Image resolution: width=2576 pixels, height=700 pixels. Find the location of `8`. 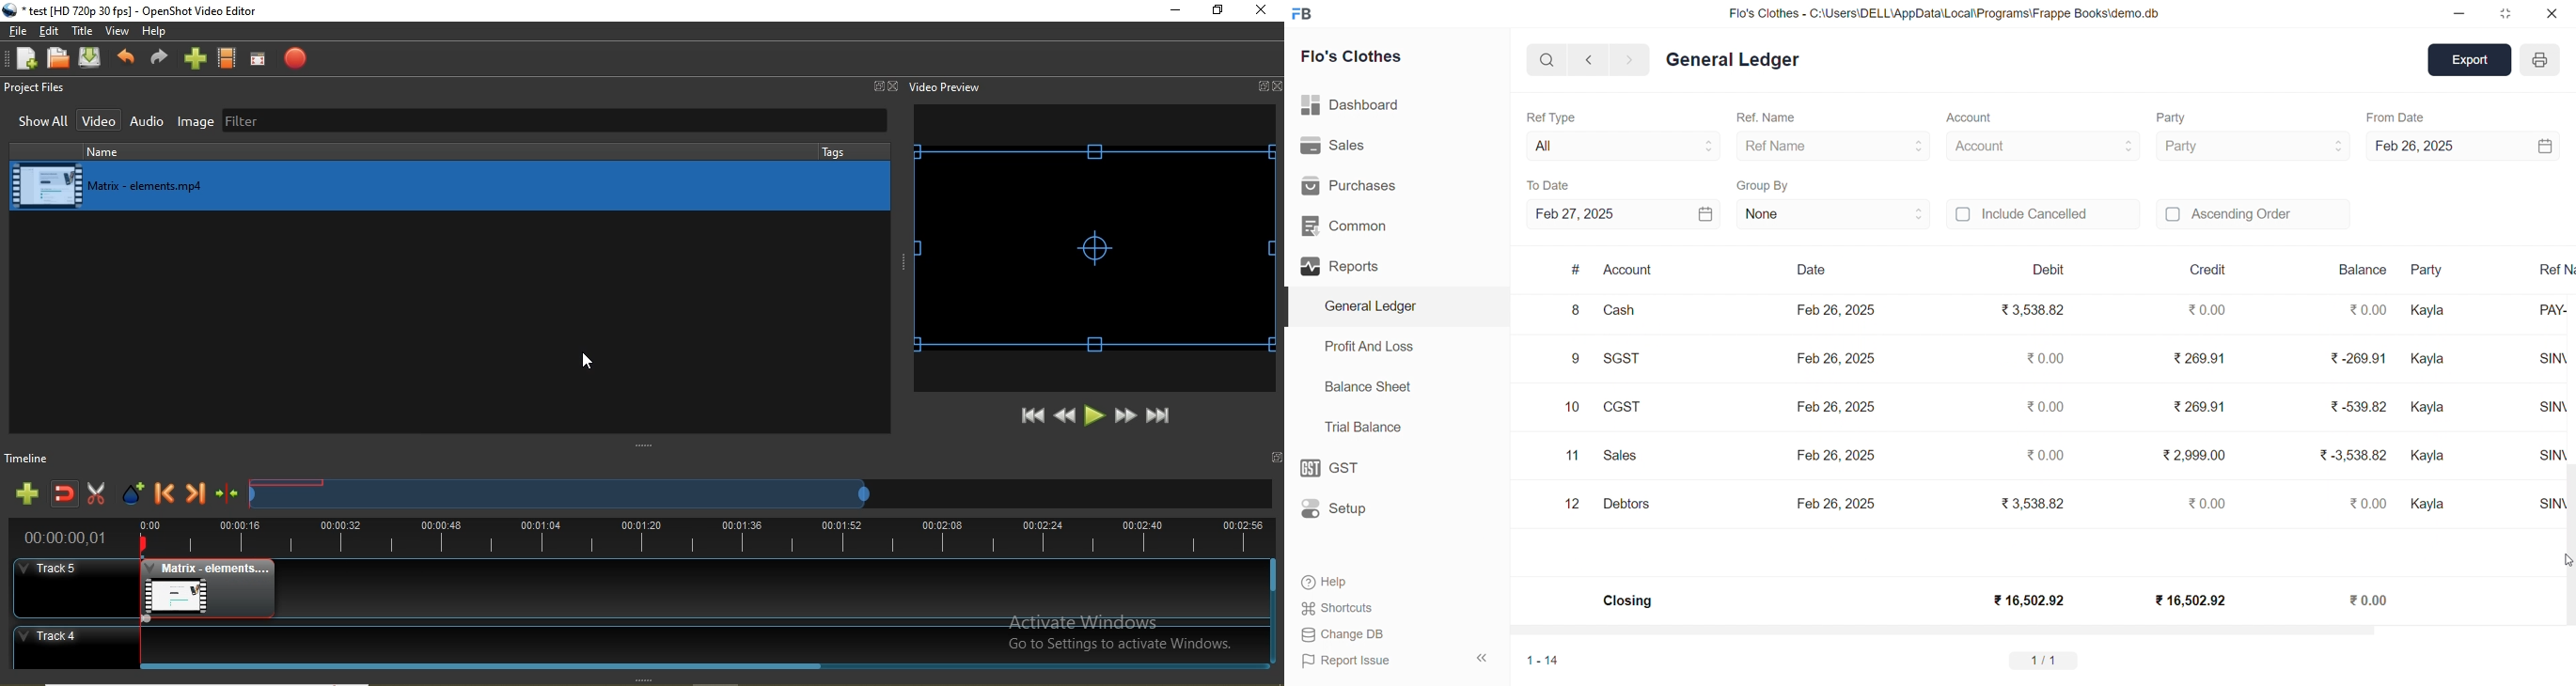

8 is located at coordinates (1574, 311).